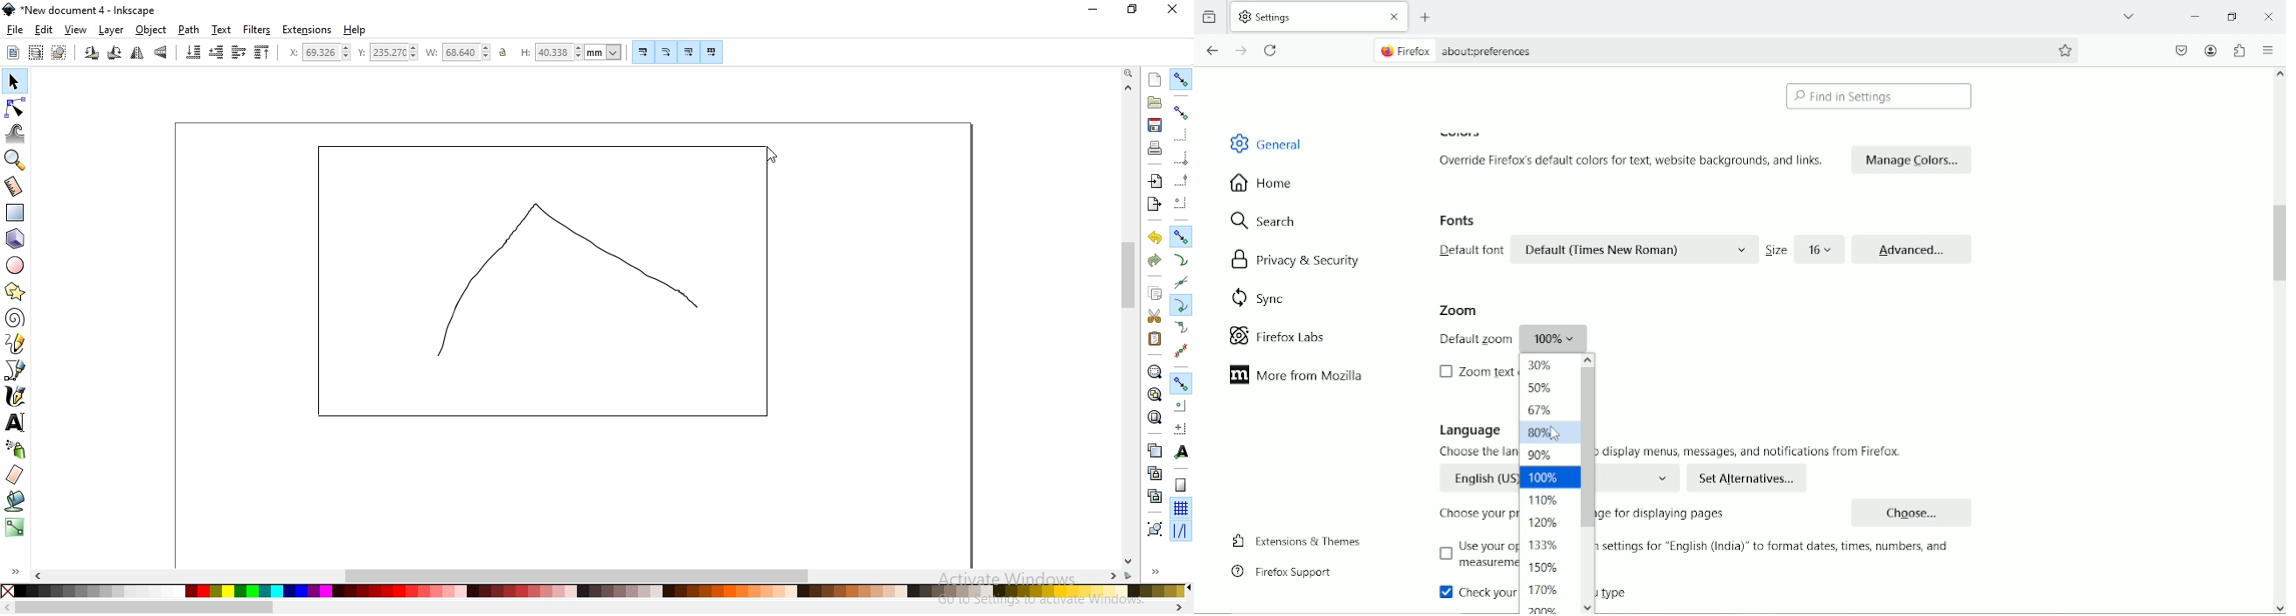 The width and height of the screenshot is (2296, 616). What do you see at coordinates (90, 53) in the screenshot?
I see `rotate 90 counter clockwise` at bounding box center [90, 53].